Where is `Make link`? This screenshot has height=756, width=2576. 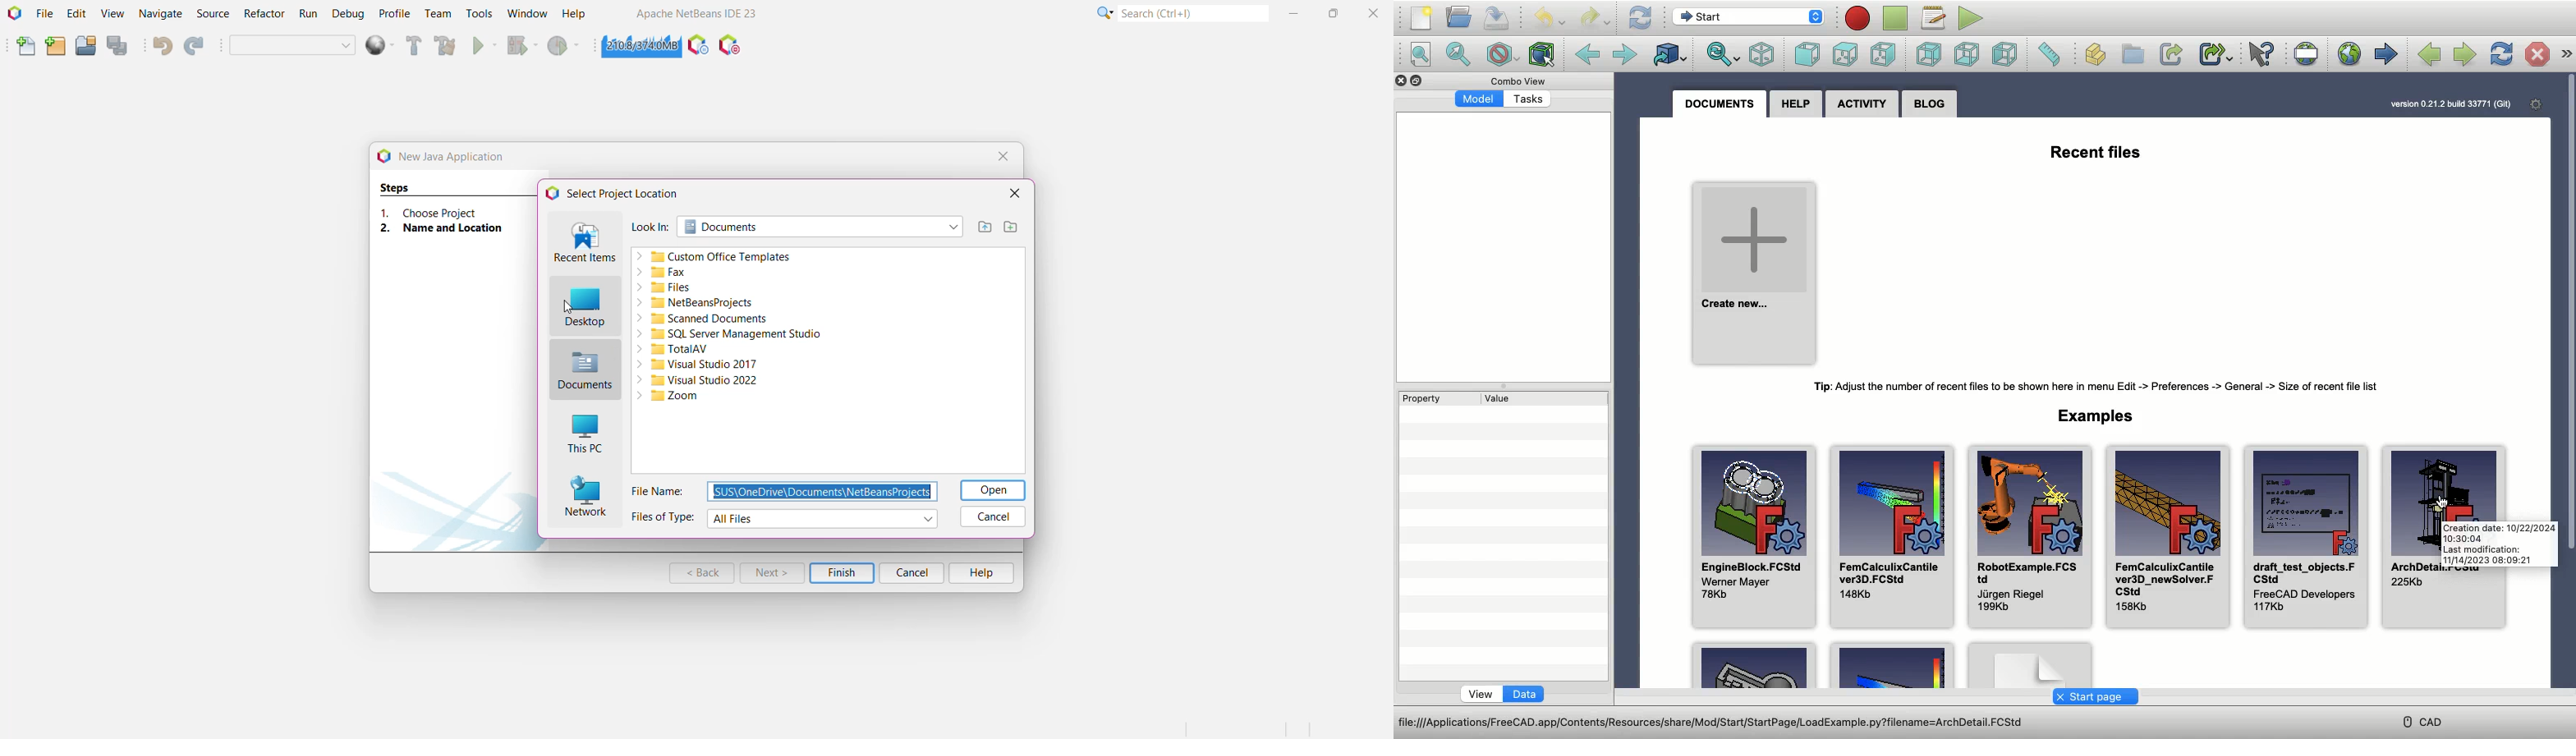
Make link is located at coordinates (2170, 54).